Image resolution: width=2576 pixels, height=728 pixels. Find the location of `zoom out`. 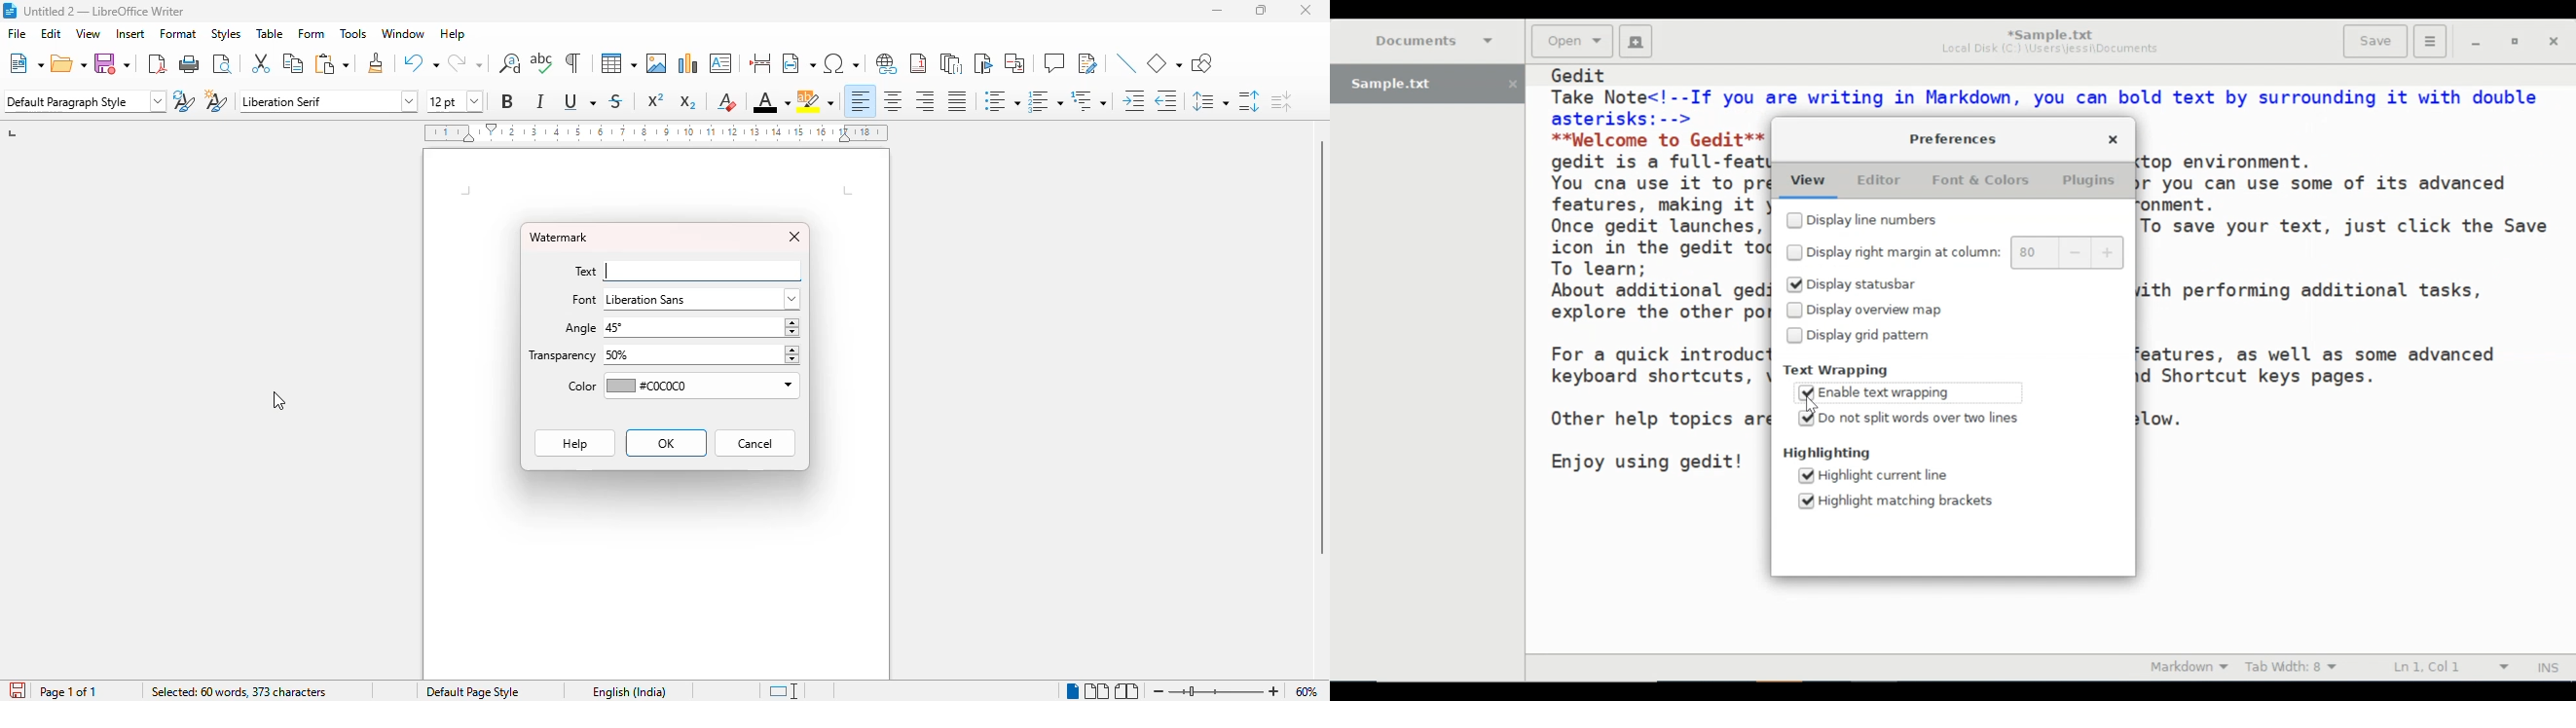

zoom out is located at coordinates (1158, 691).